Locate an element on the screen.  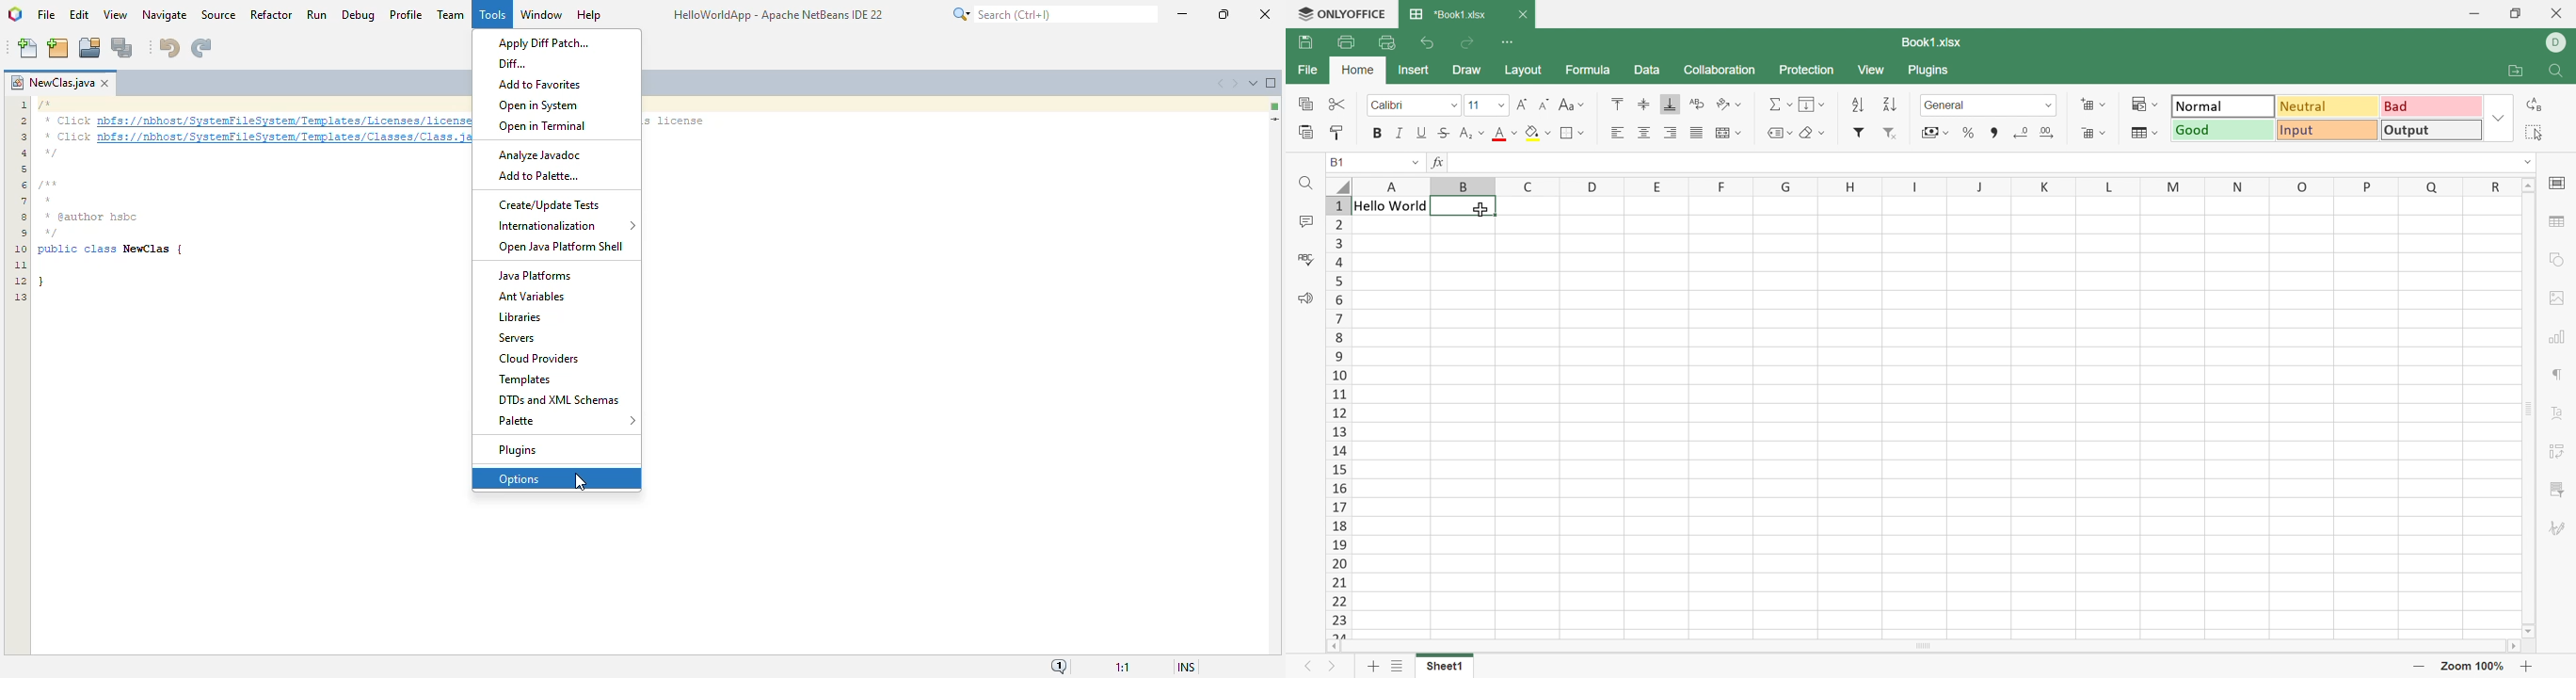
fx is located at coordinates (1437, 163).